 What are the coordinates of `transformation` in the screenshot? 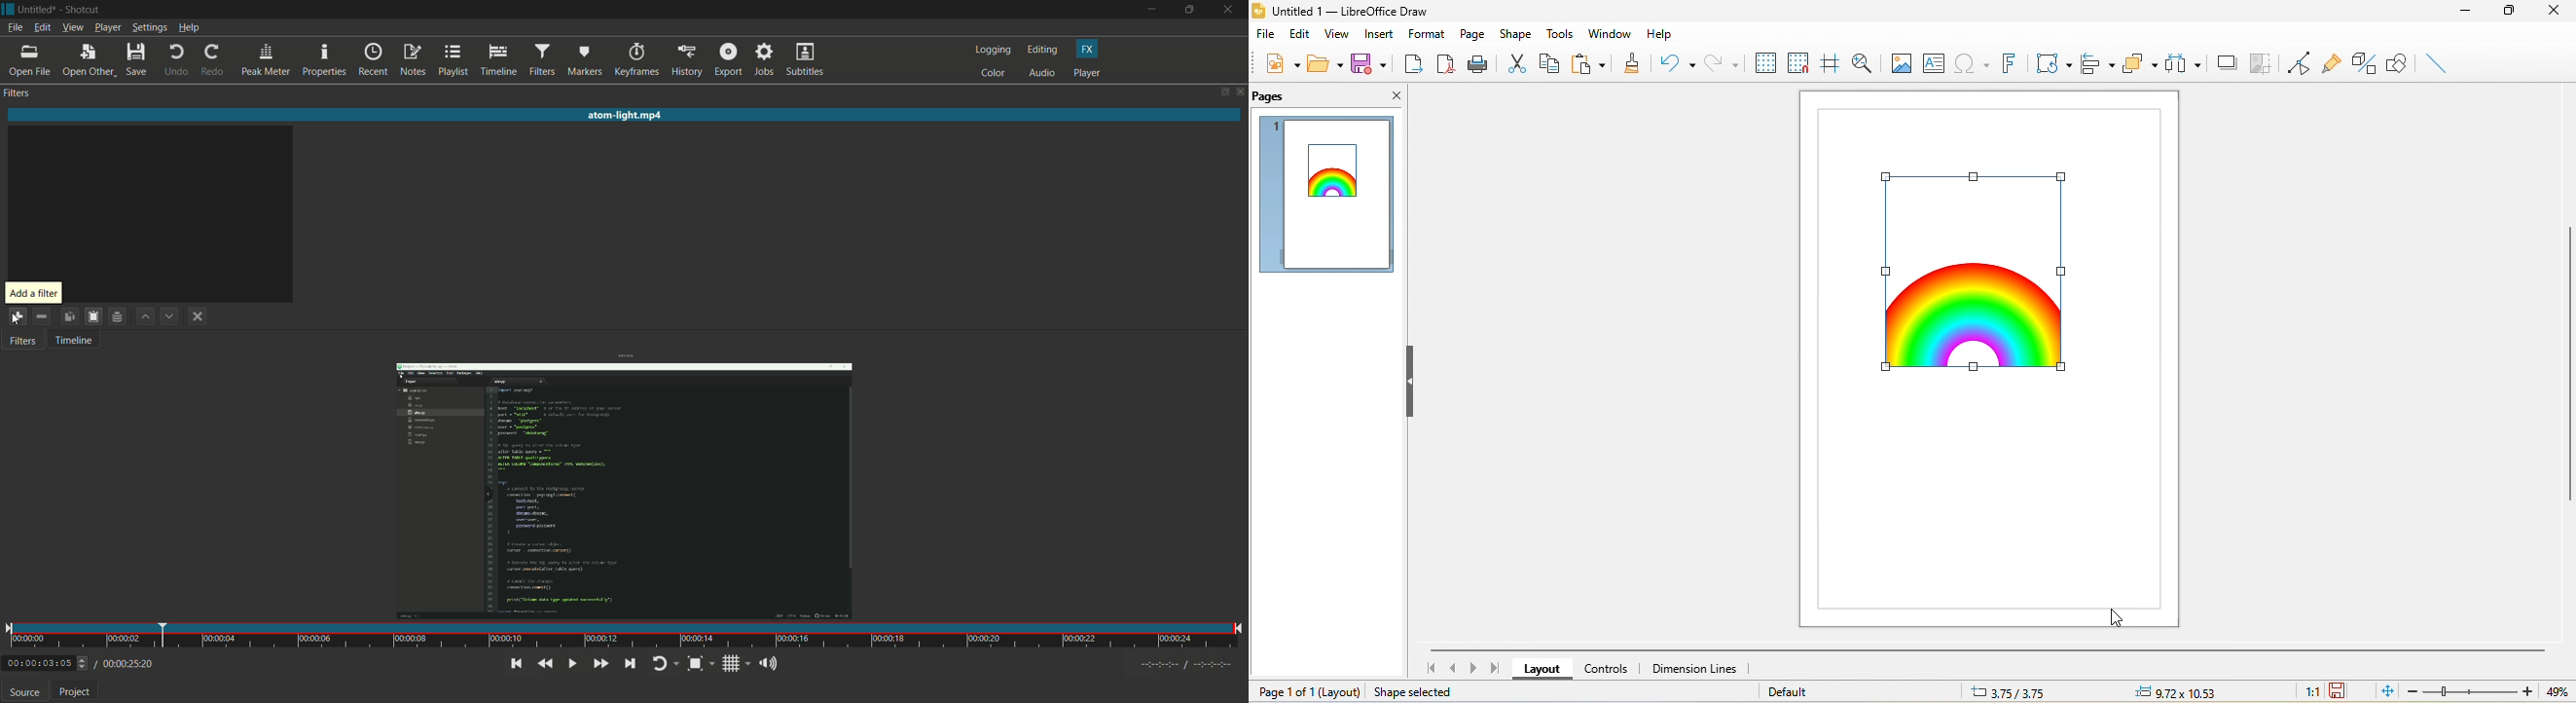 It's located at (2053, 65).